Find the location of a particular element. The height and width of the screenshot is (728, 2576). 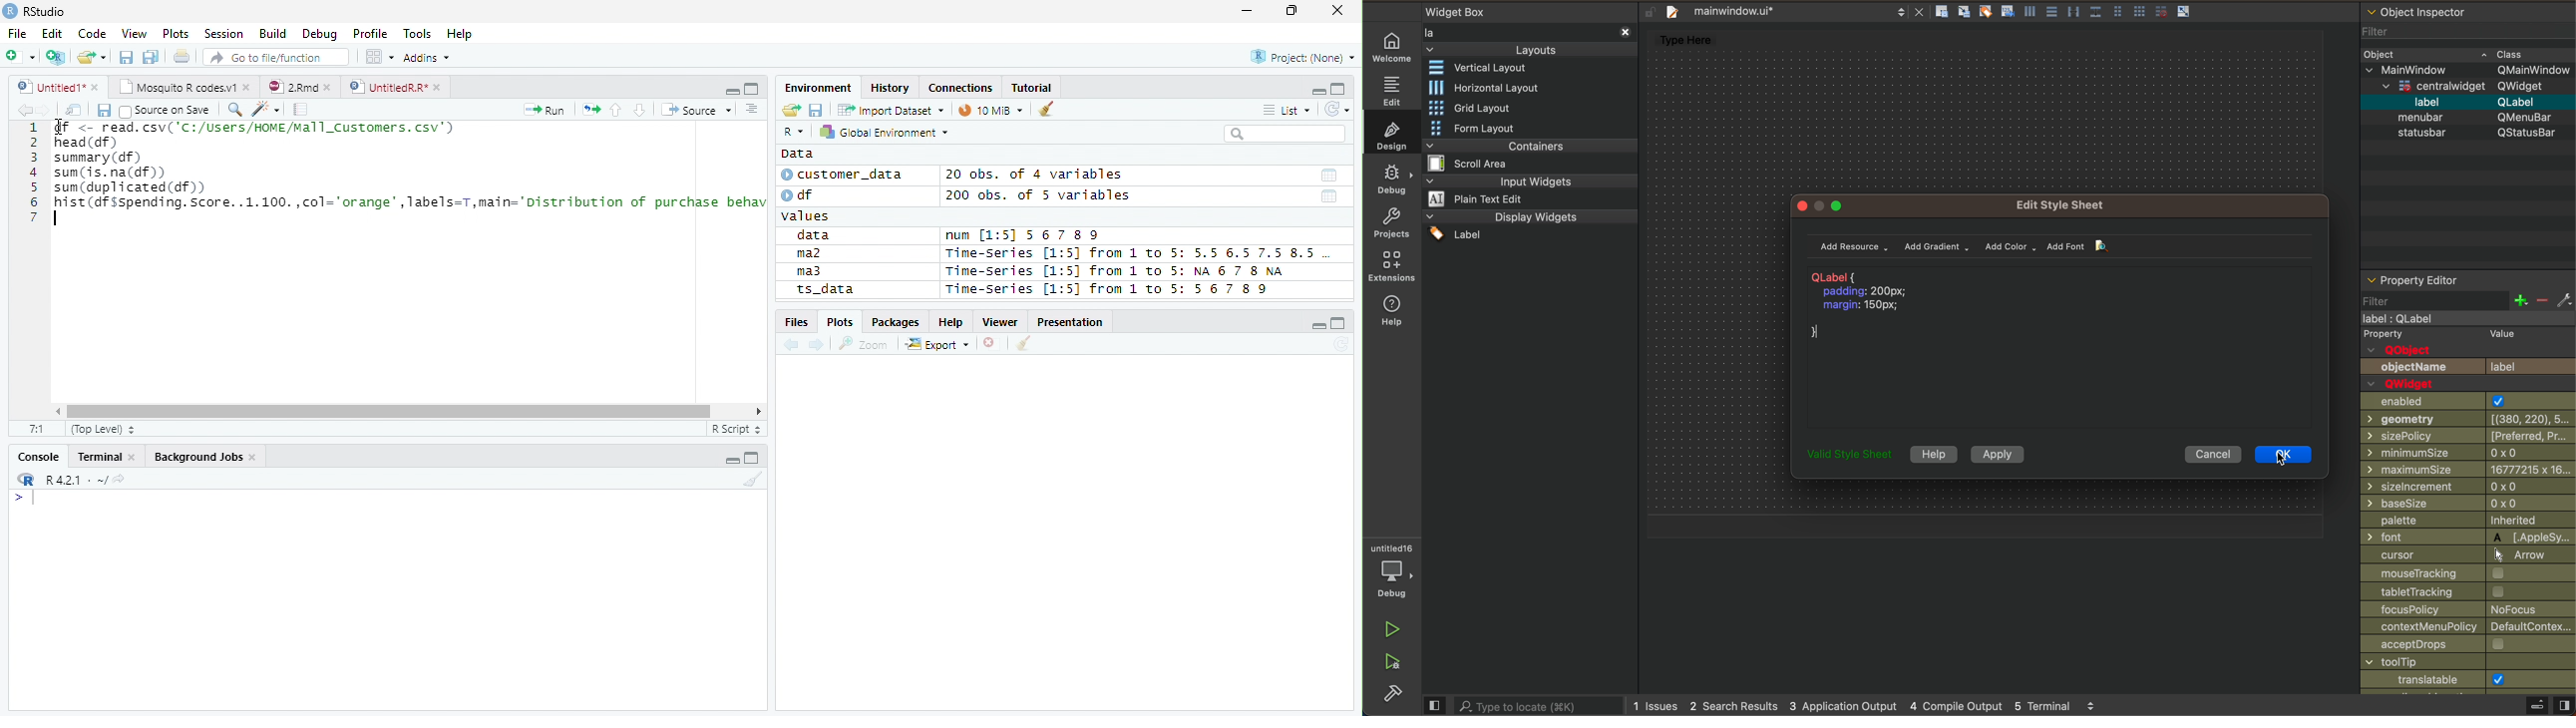

Profile is located at coordinates (369, 34).